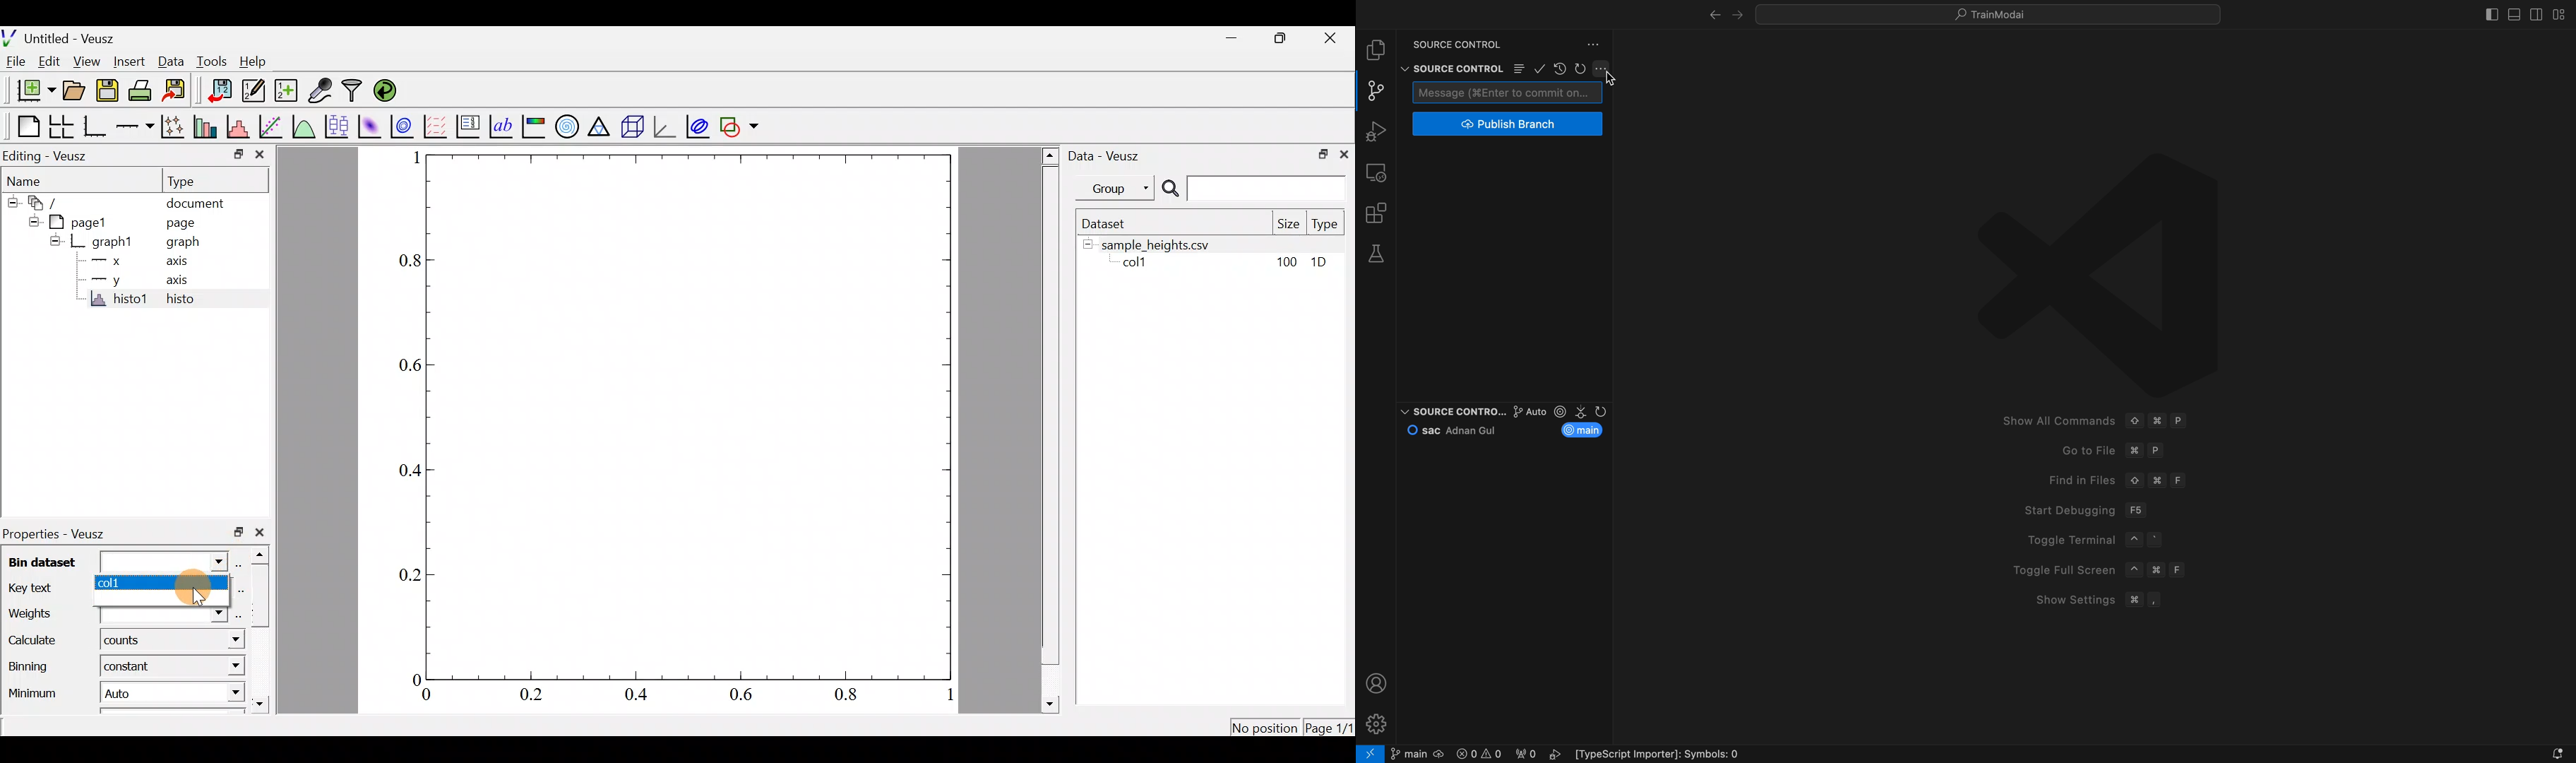  Describe the element at coordinates (698, 126) in the screenshot. I see `plot covariance ellipses` at that location.